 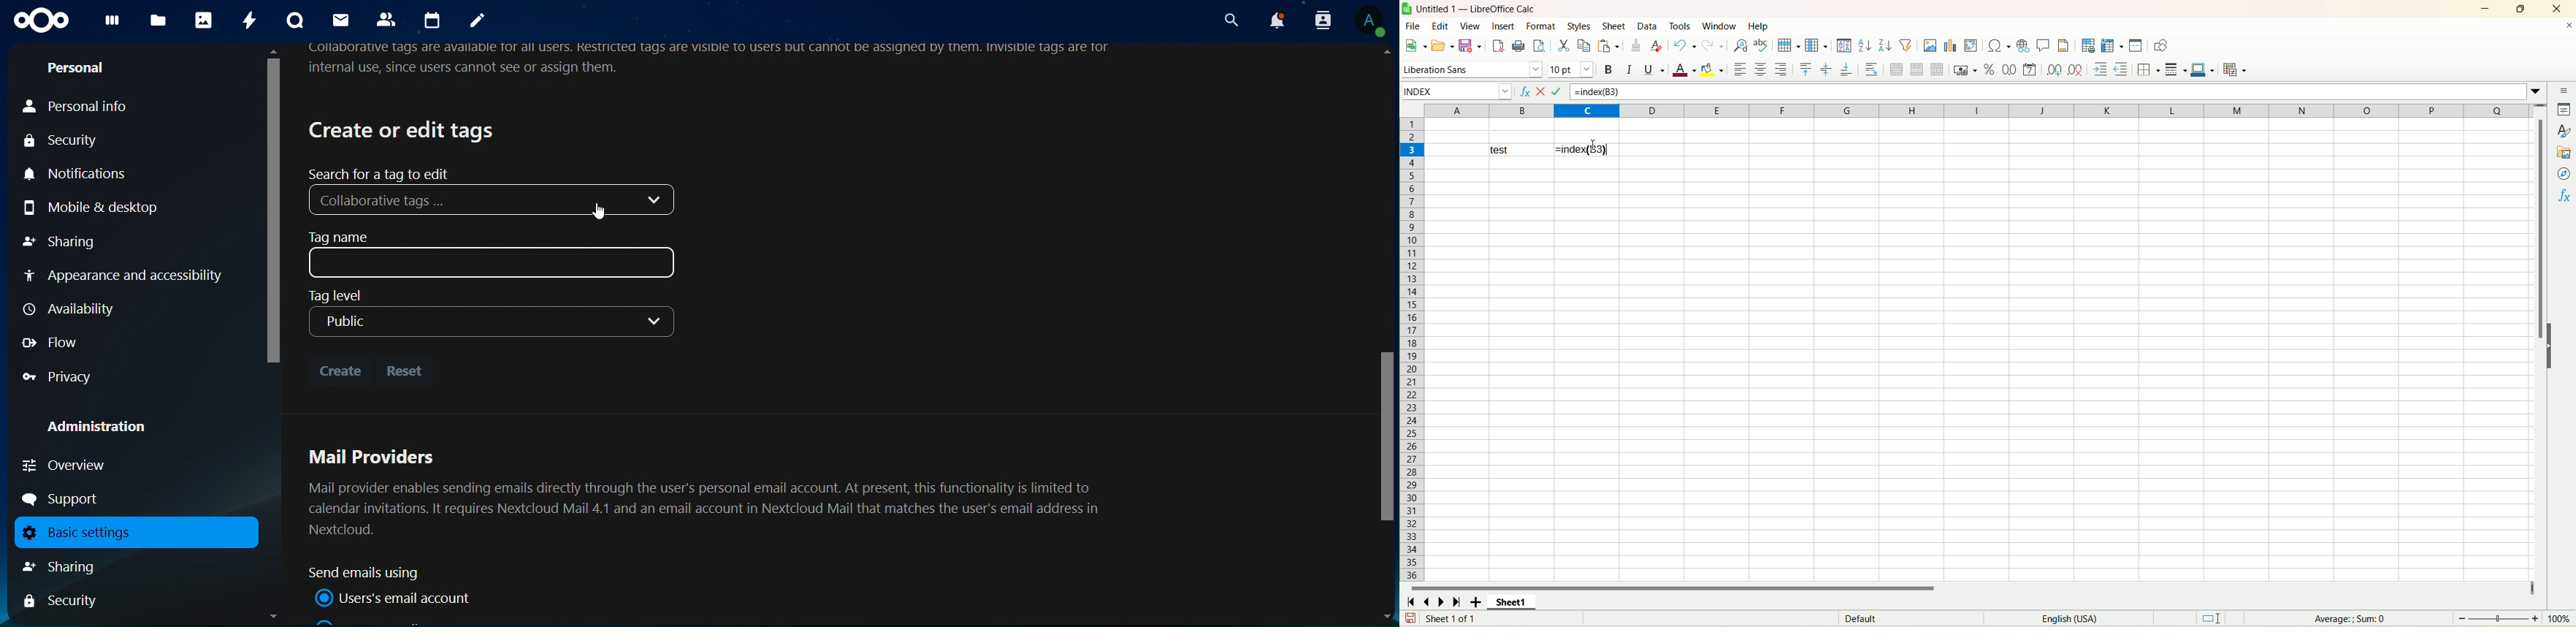 What do you see at coordinates (1372, 23) in the screenshot?
I see `View Profile` at bounding box center [1372, 23].